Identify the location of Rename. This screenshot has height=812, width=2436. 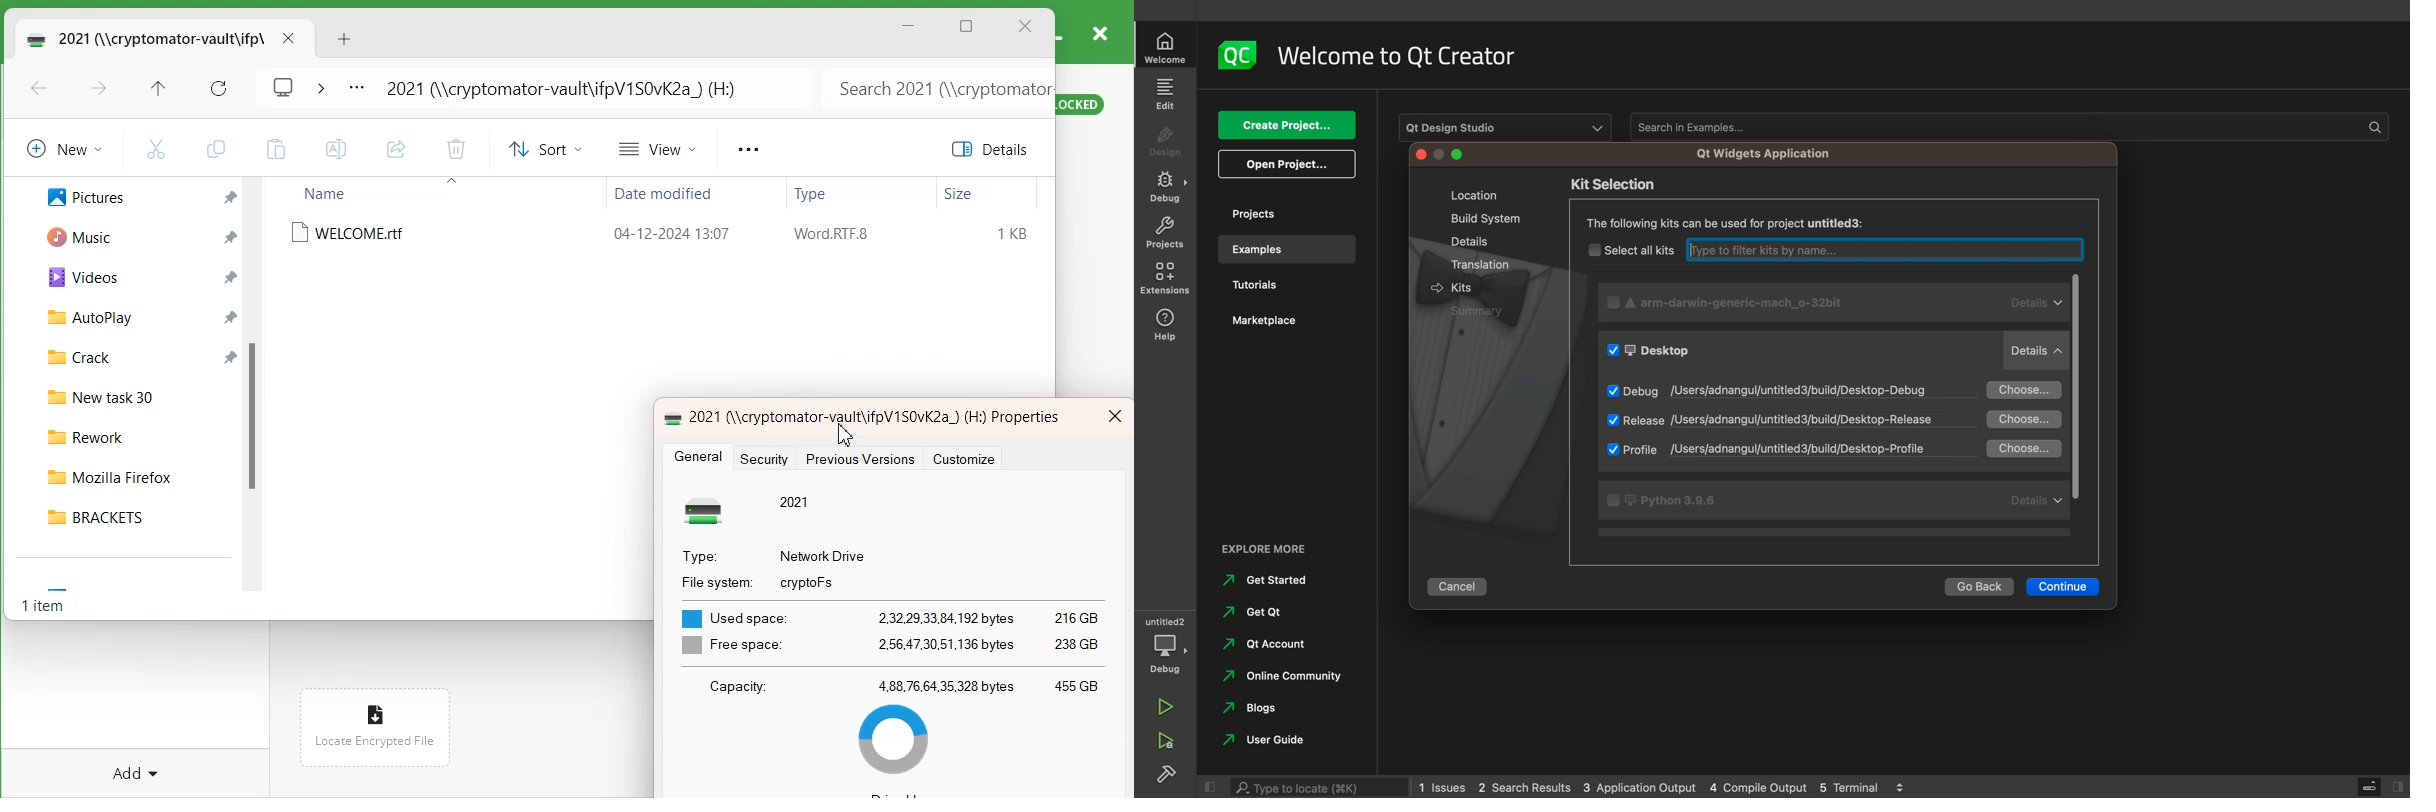
(337, 149).